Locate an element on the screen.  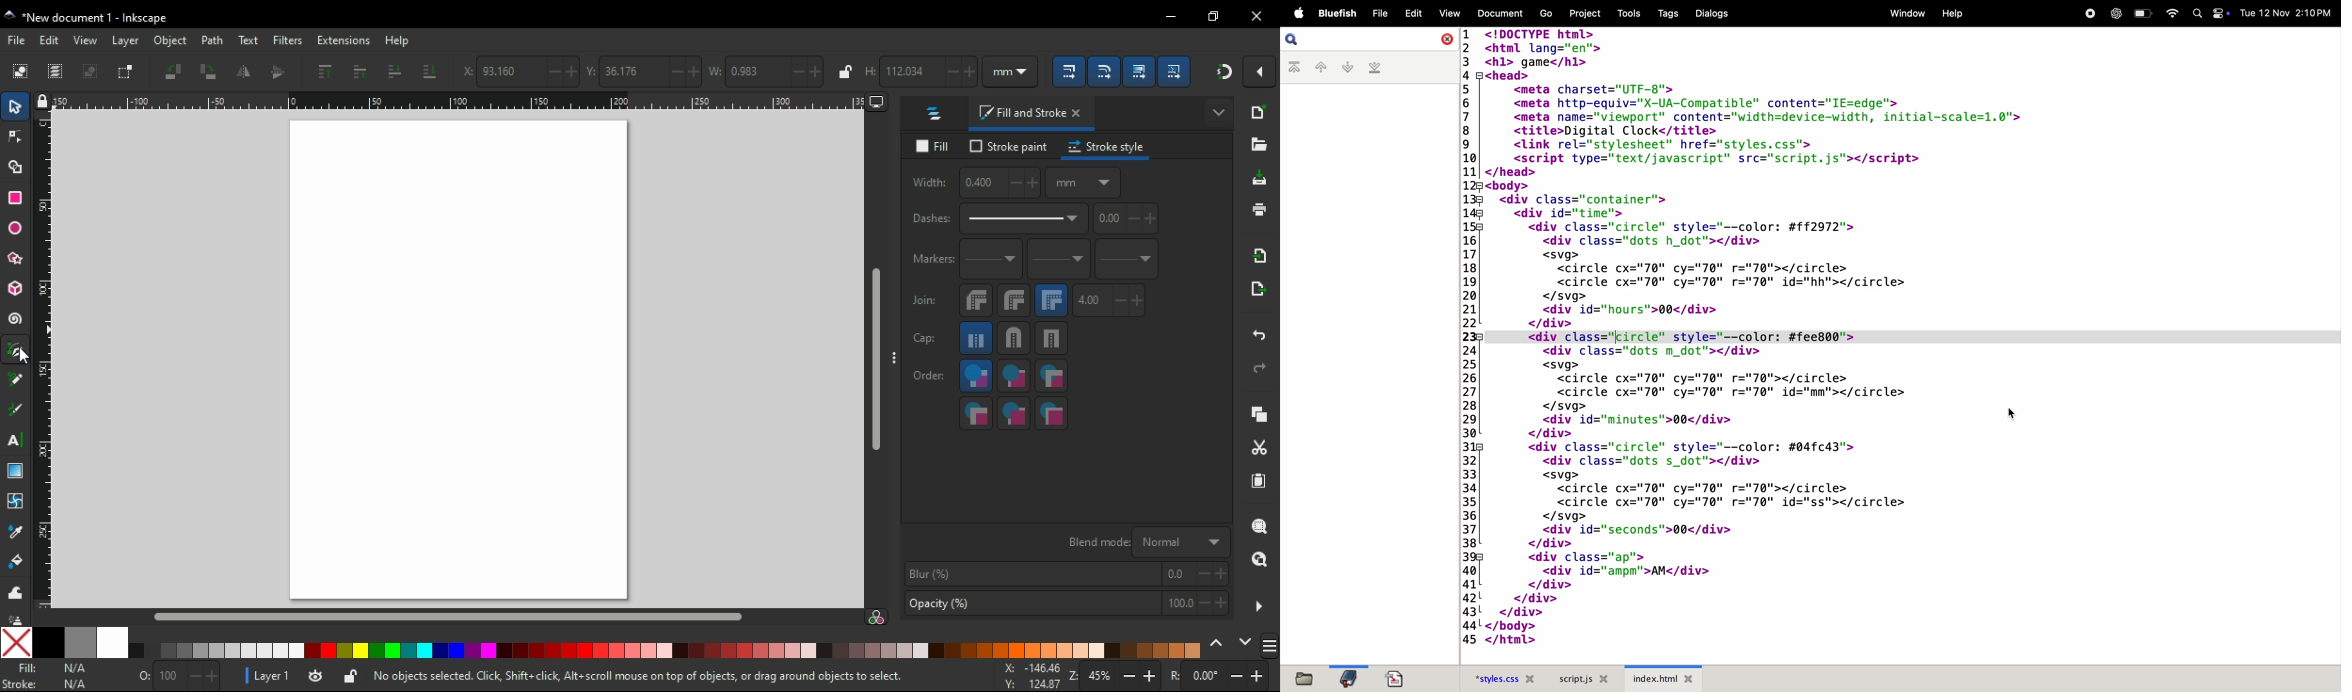
blend mode Normal is located at coordinates (1145, 541).